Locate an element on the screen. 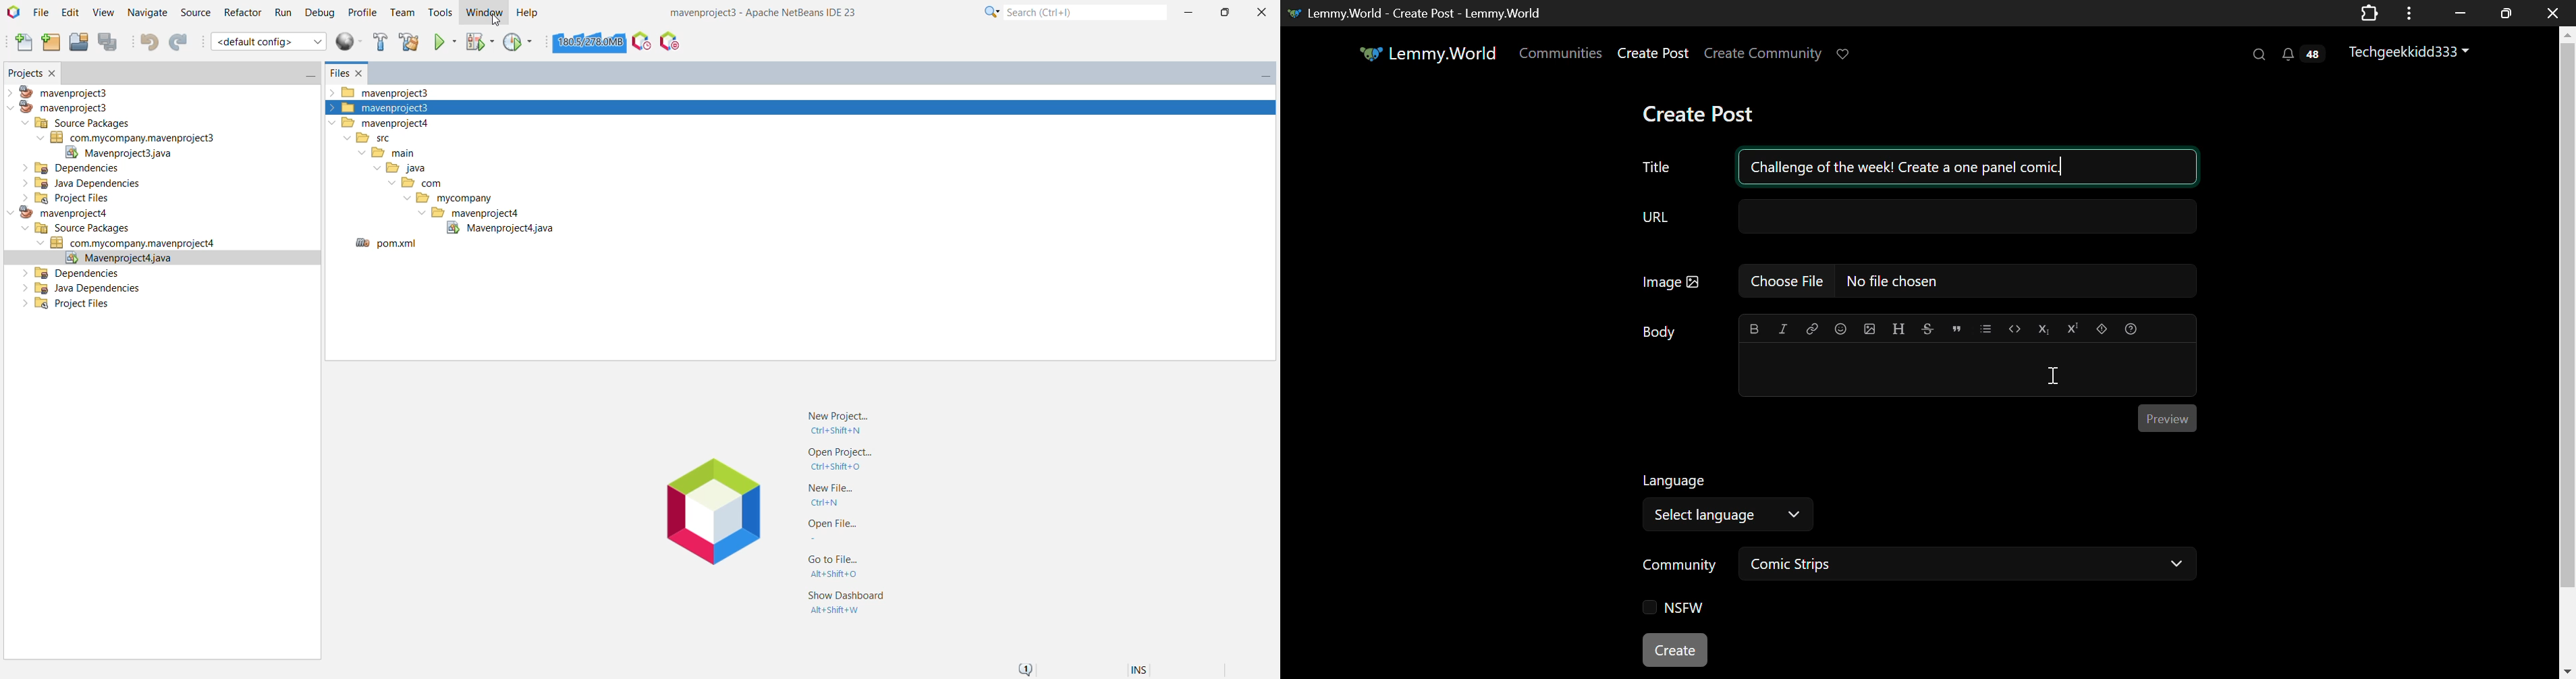 The height and width of the screenshot is (700, 2576). Body is located at coordinates (1660, 332).